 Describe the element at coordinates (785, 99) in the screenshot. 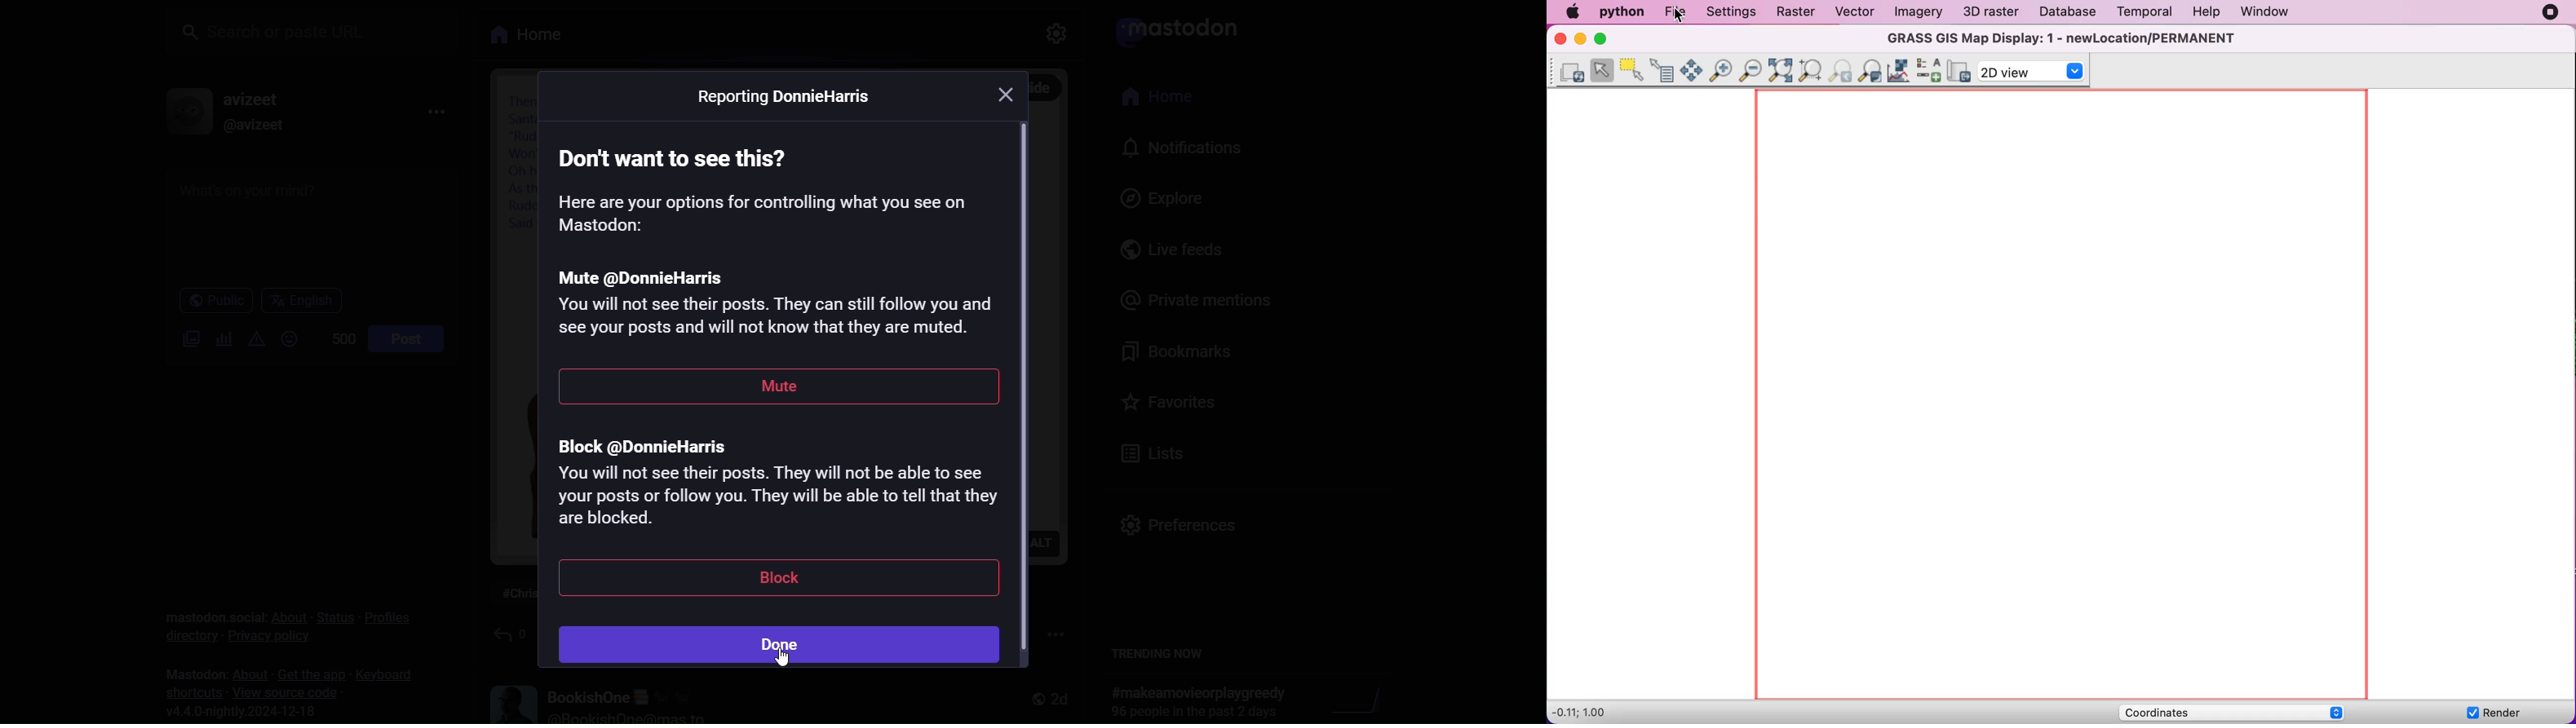

I see `Reporting DonnieHarris` at that location.